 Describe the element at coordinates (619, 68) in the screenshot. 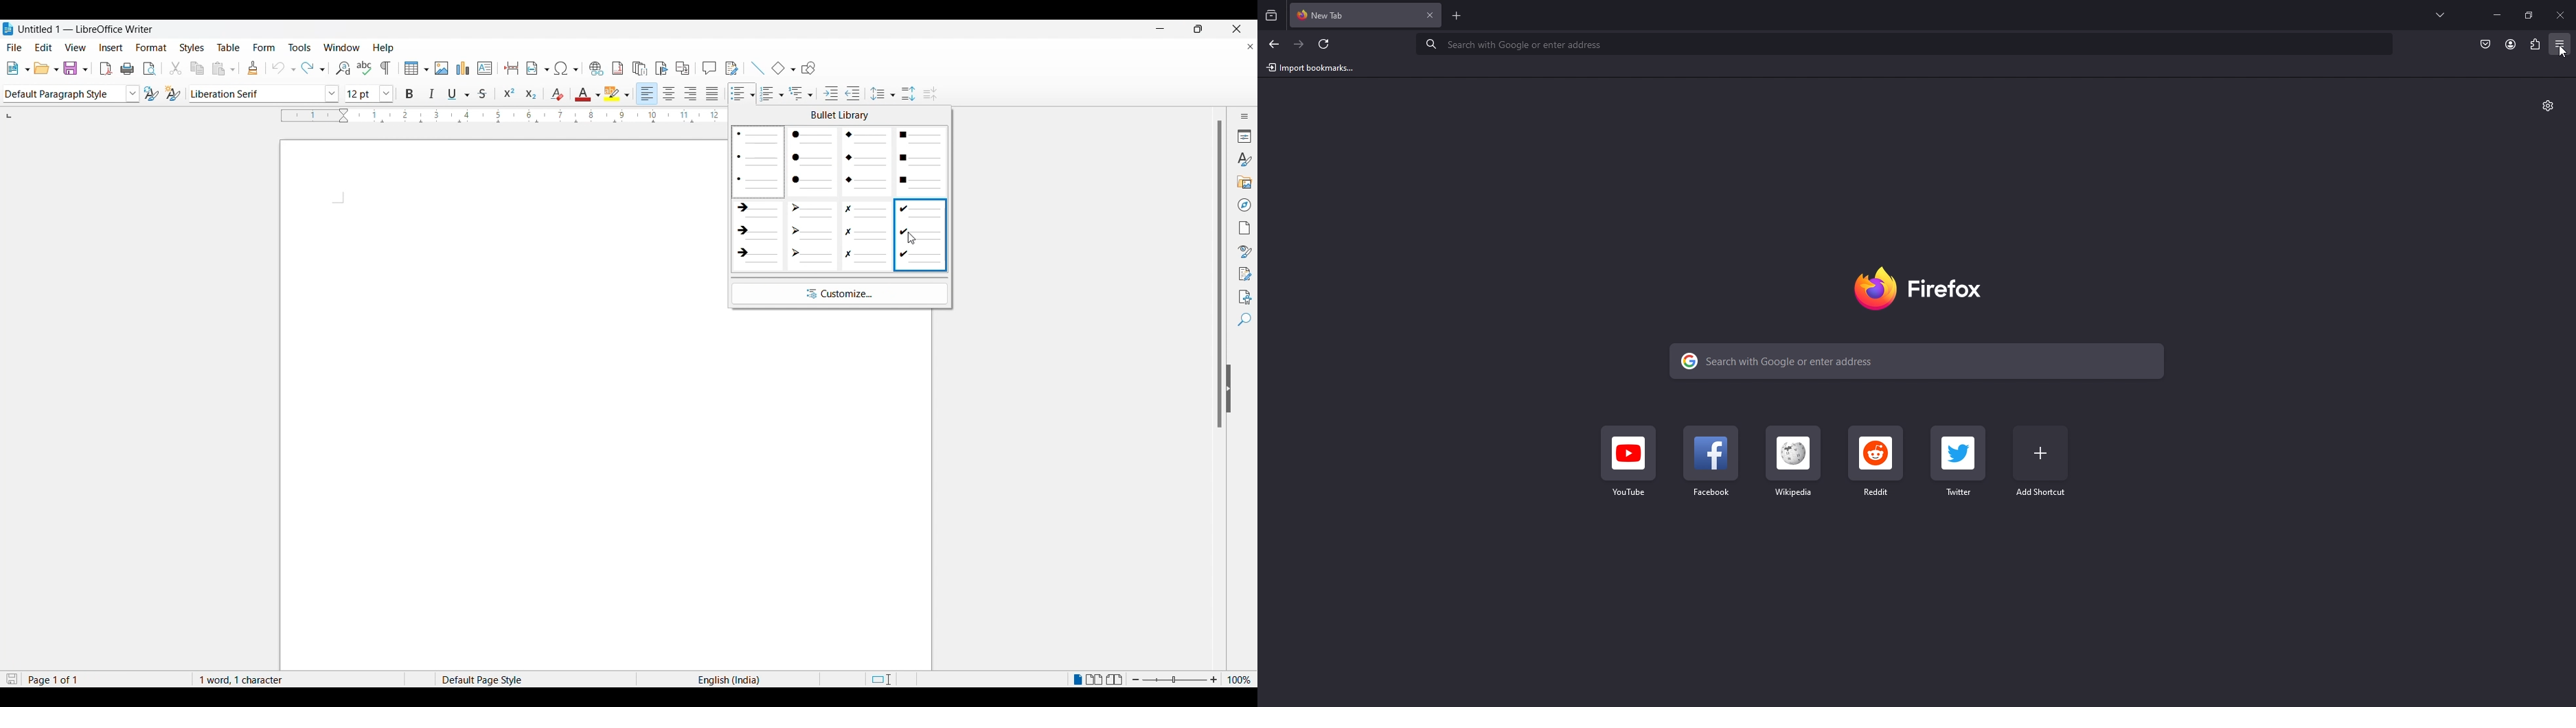

I see `insert footnote` at that location.